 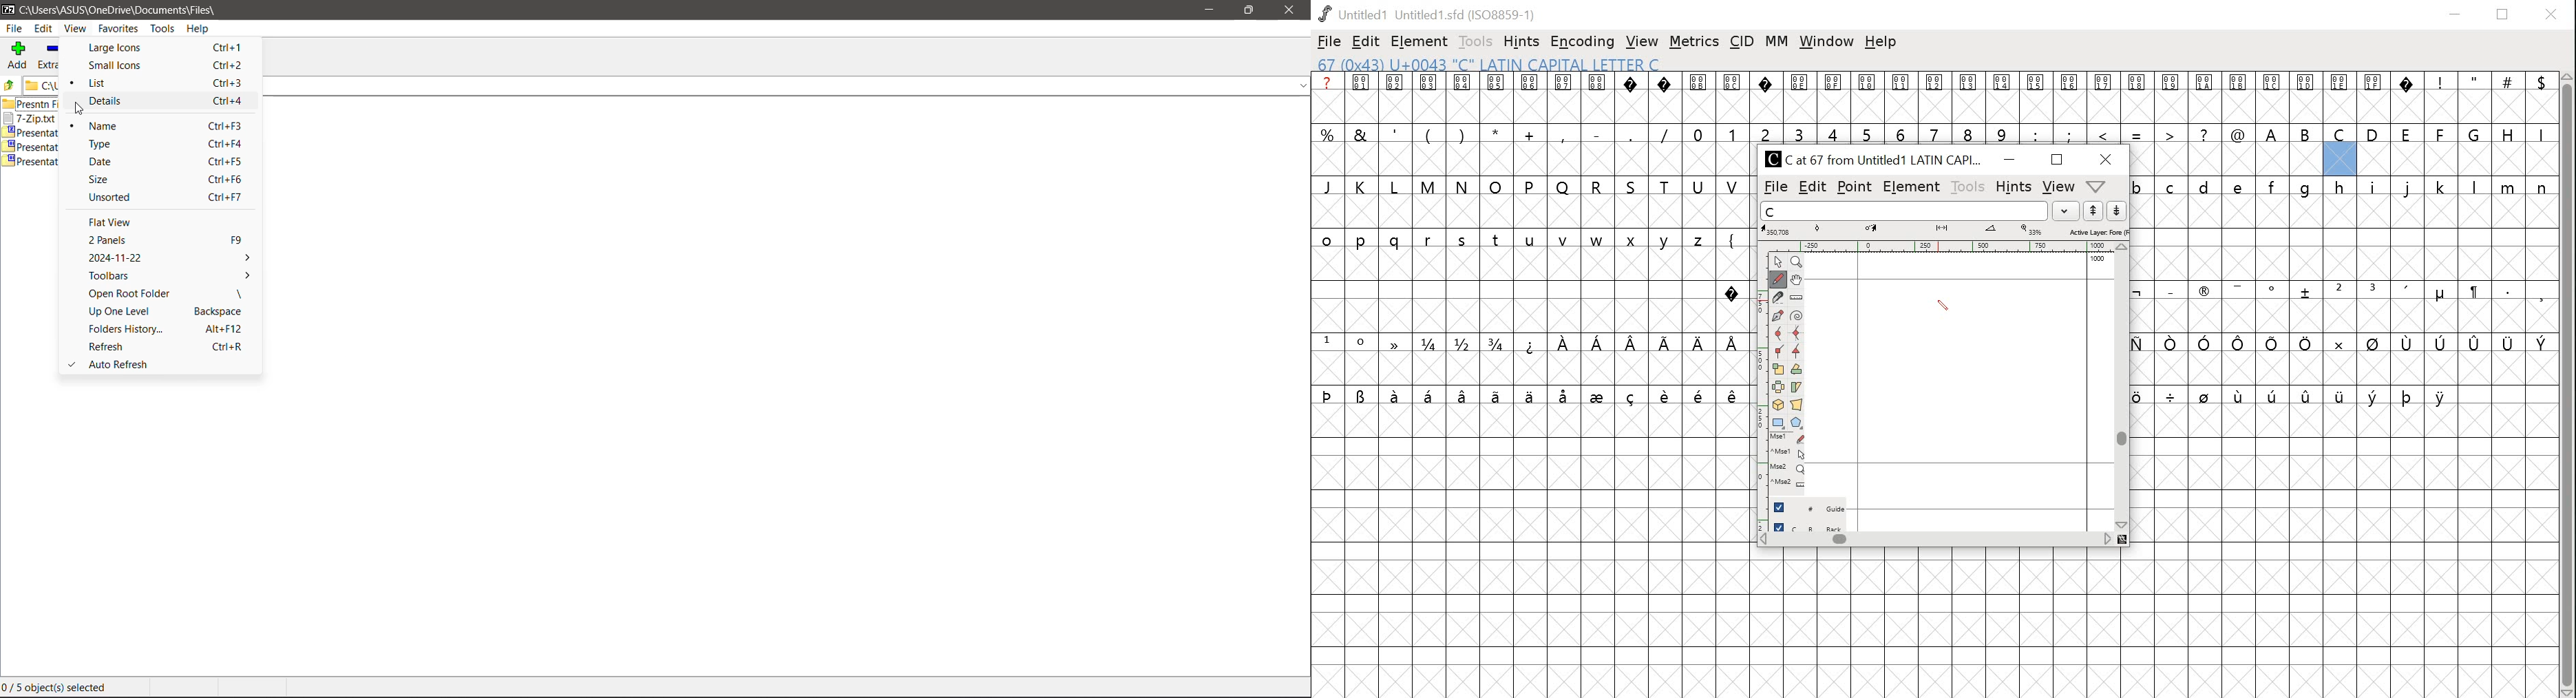 What do you see at coordinates (162, 329) in the screenshot?
I see `Folders History` at bounding box center [162, 329].